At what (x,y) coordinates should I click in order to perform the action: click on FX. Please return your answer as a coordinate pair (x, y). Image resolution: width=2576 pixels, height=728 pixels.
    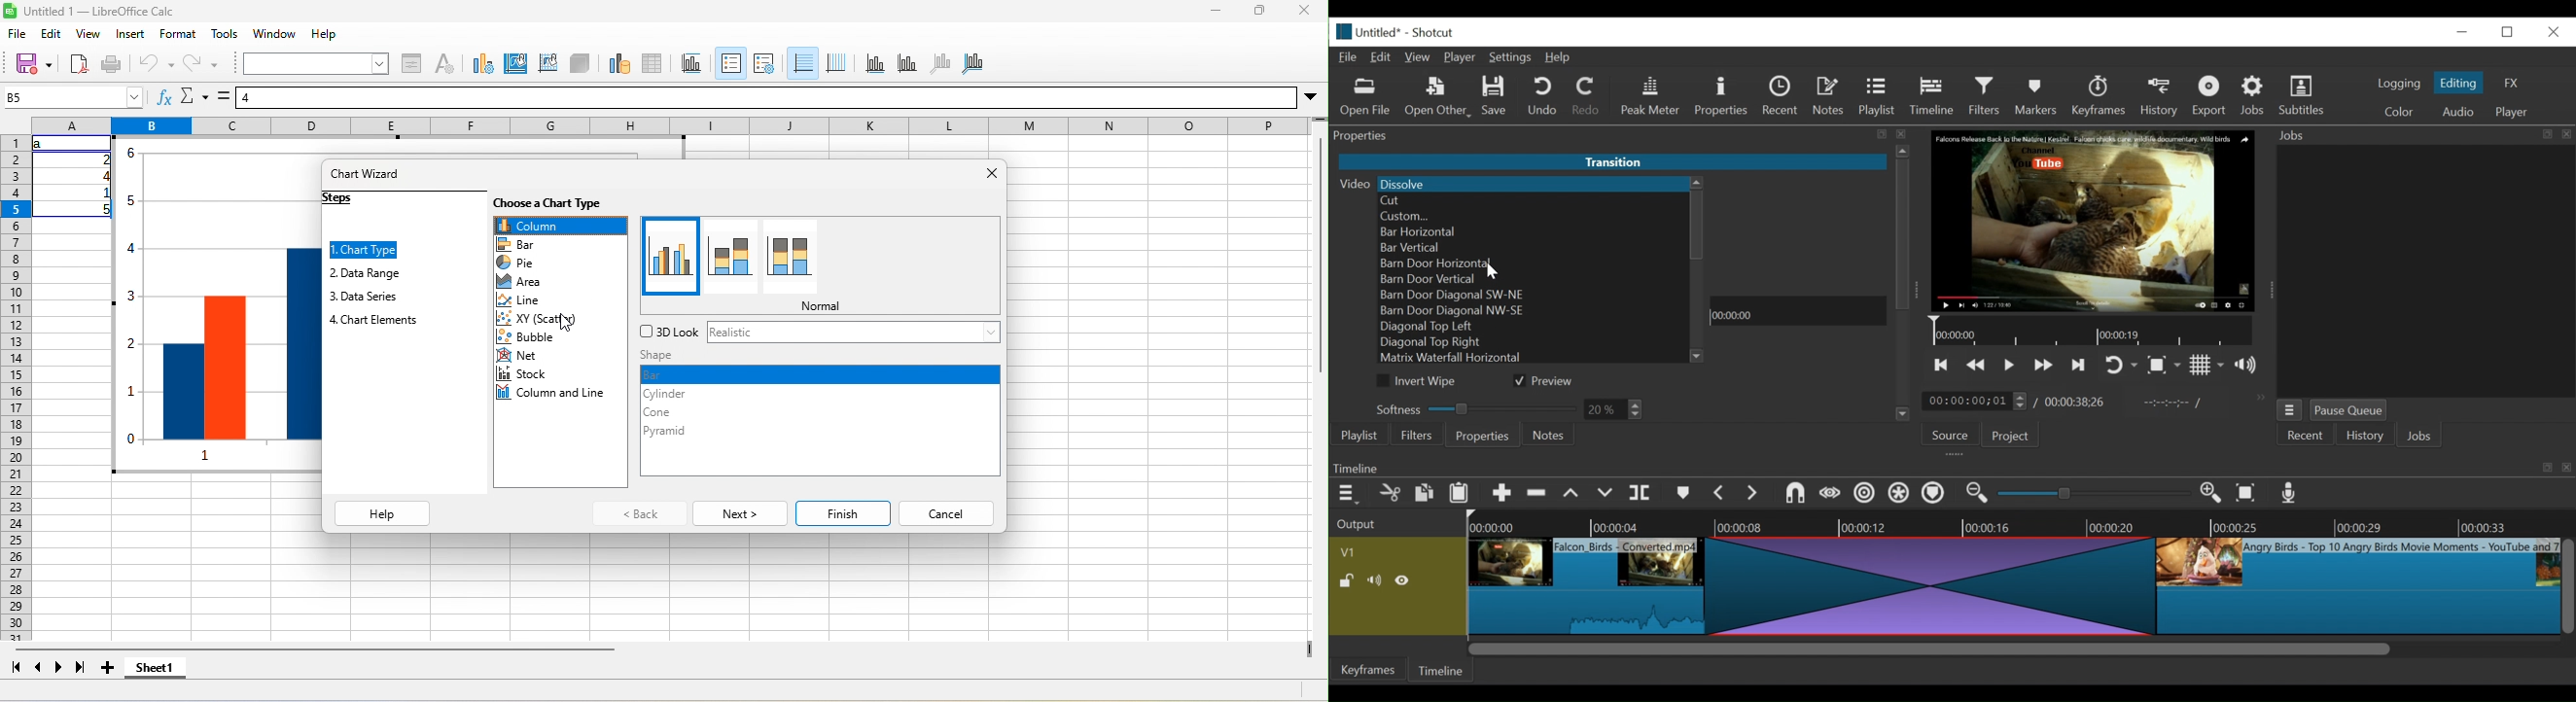
    Looking at the image, I should click on (2512, 83).